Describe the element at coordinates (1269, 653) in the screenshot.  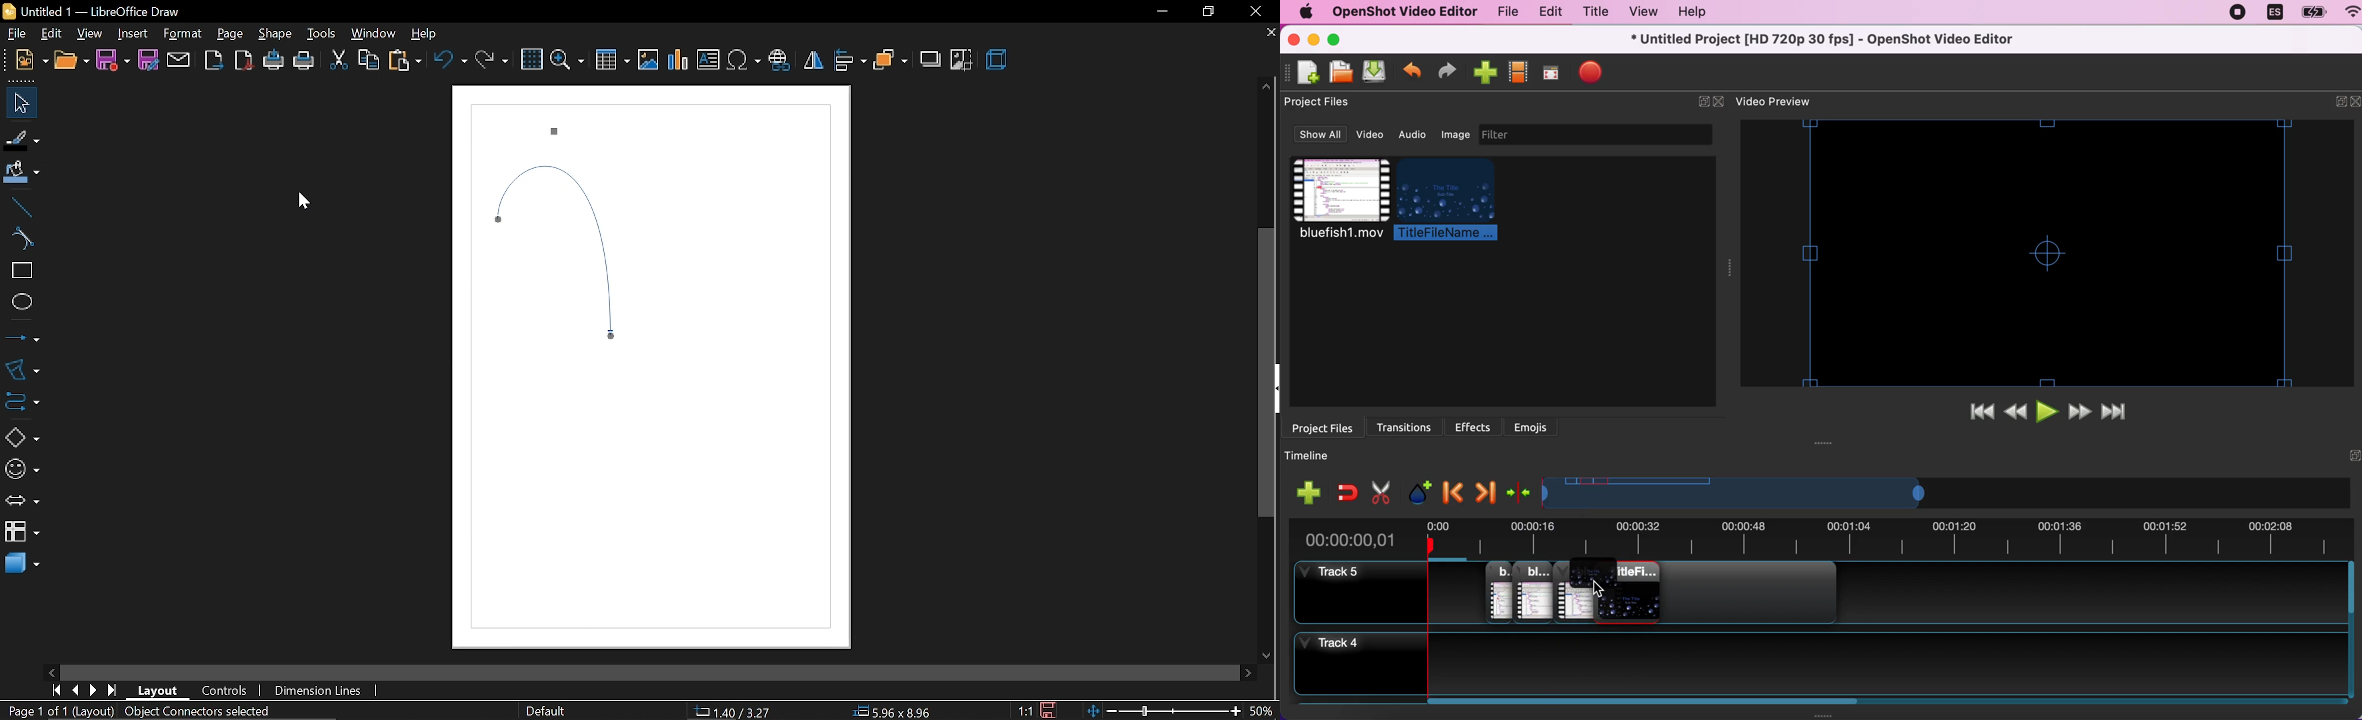
I see `move down` at that location.